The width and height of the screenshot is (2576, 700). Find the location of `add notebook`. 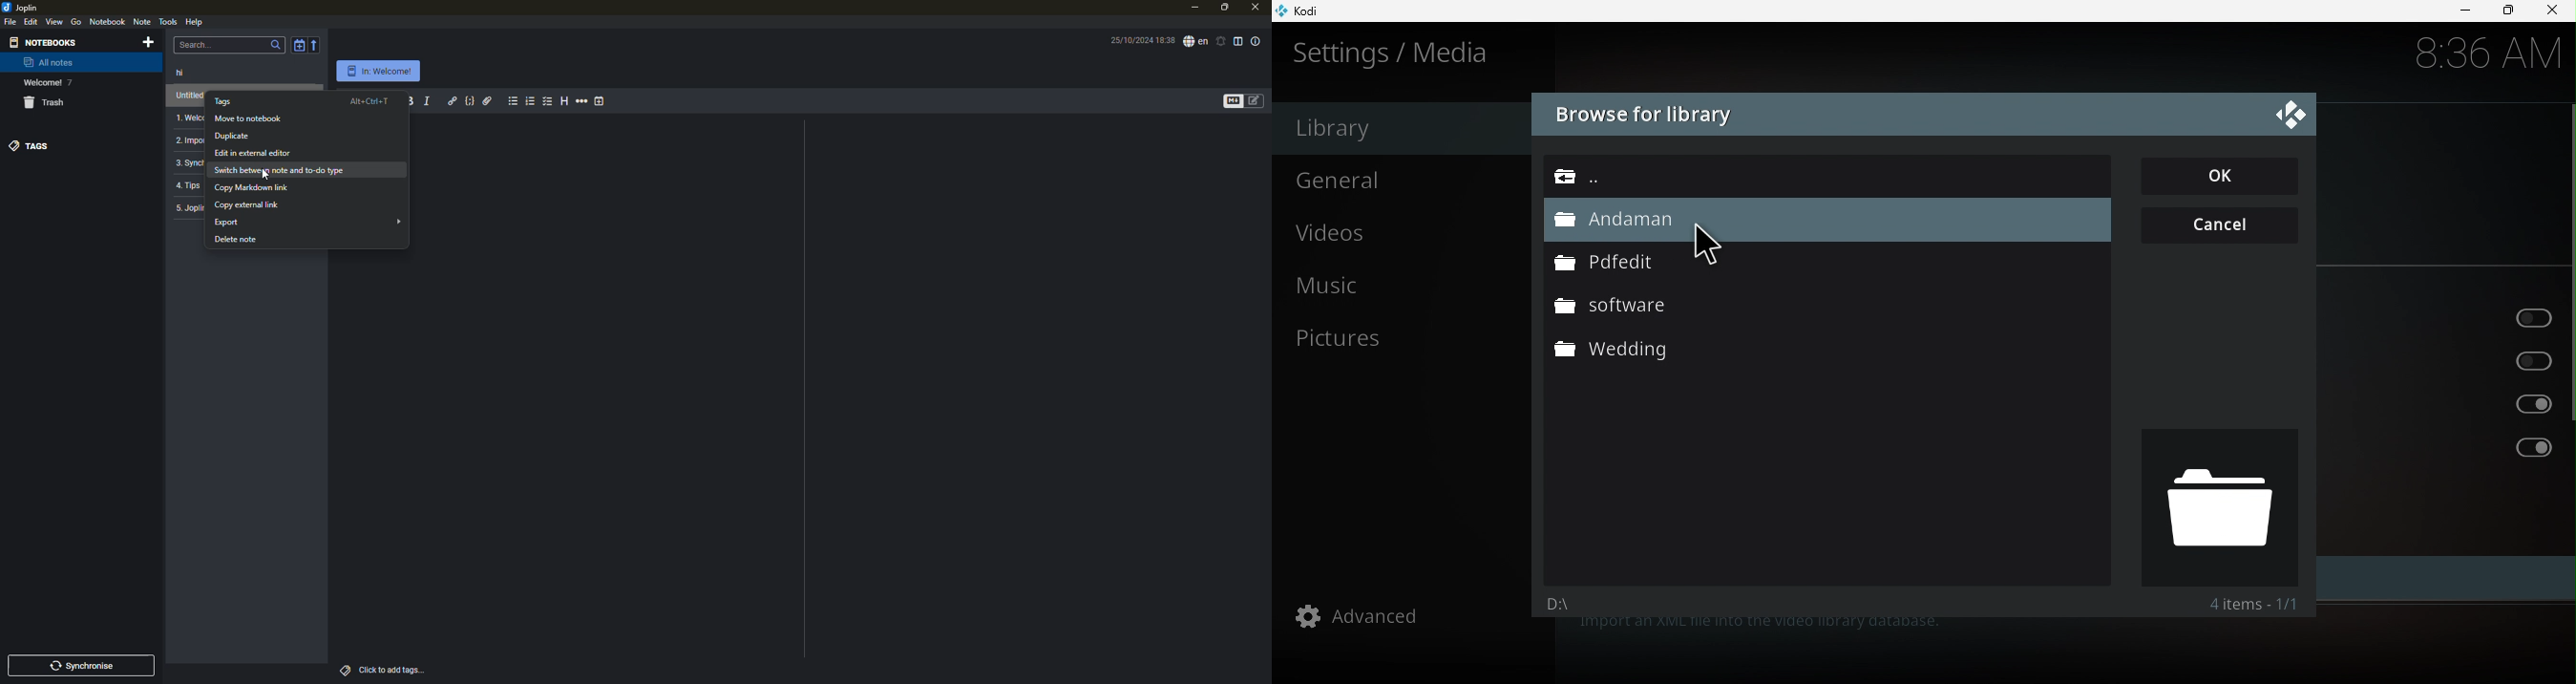

add notebook is located at coordinates (148, 42).